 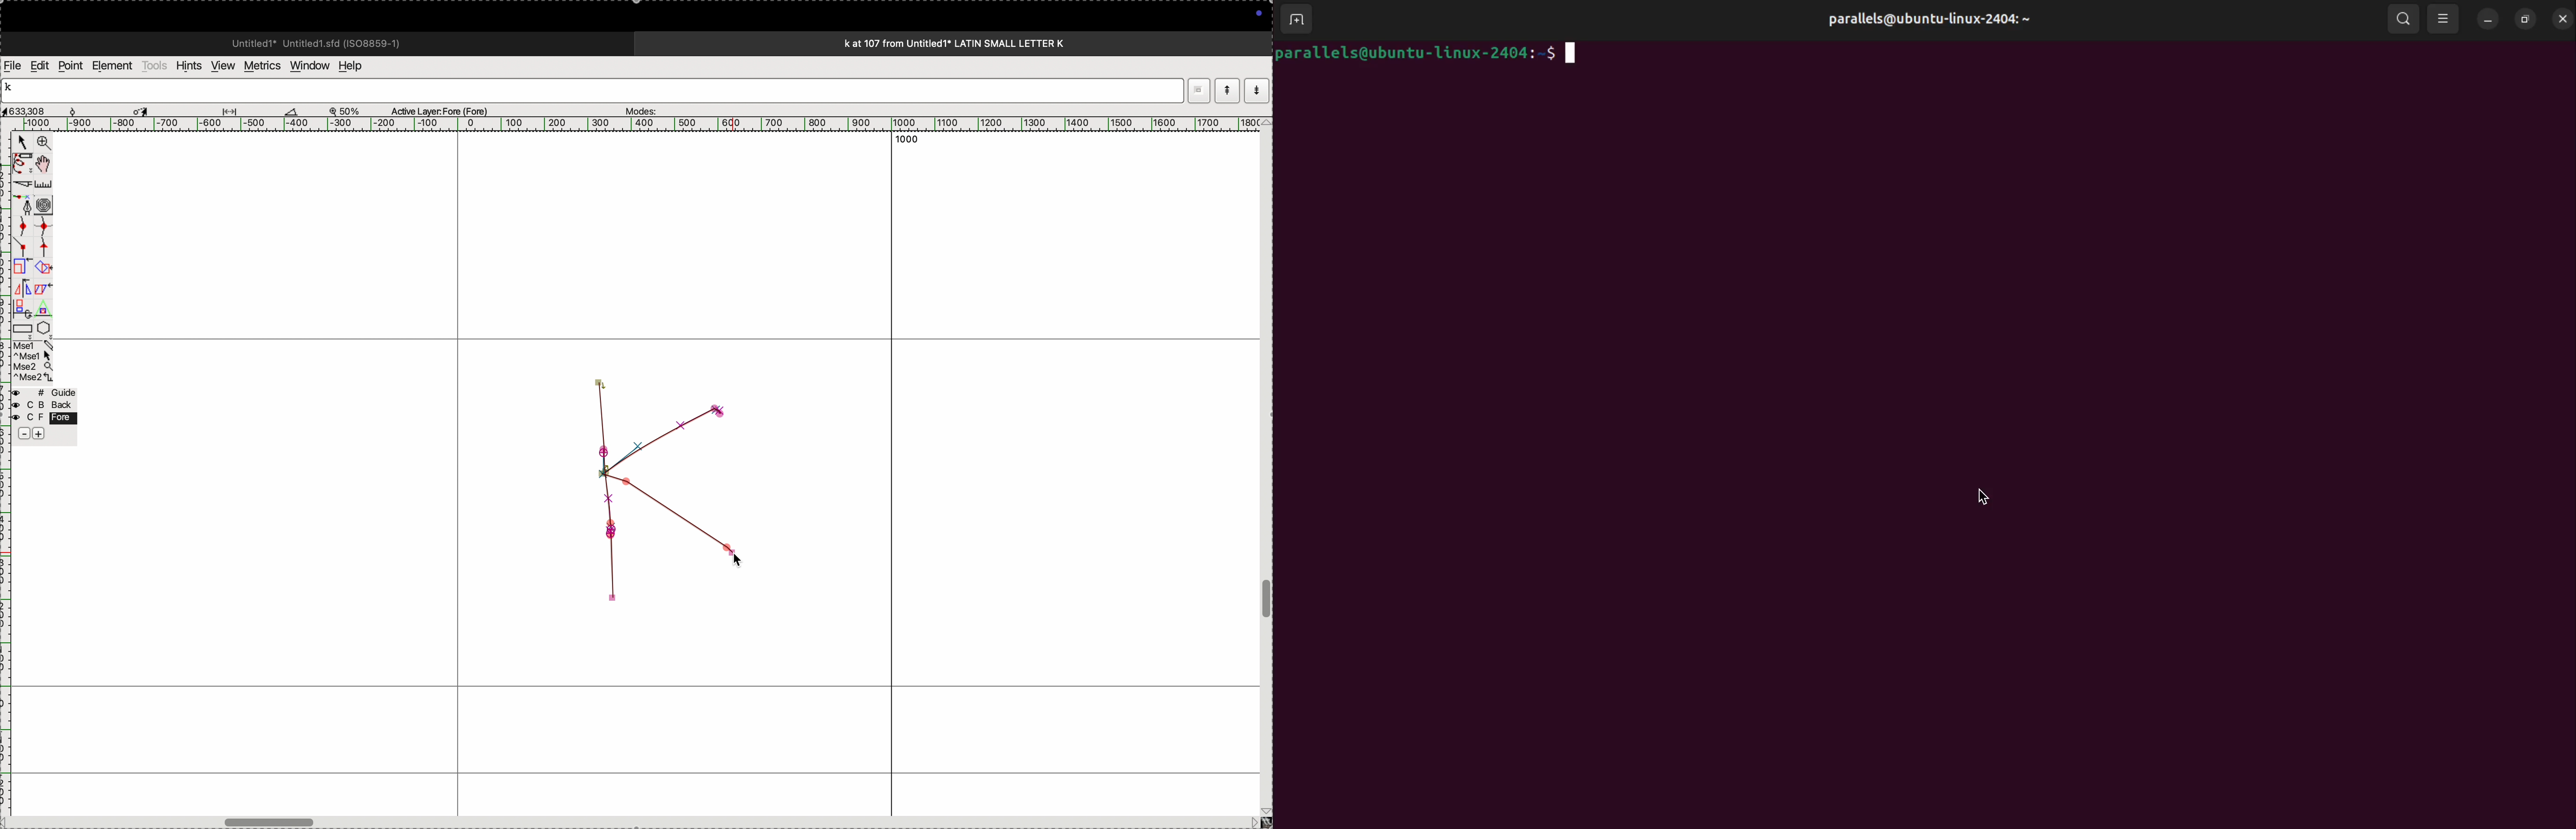 I want to click on polygon, so click(x=43, y=327).